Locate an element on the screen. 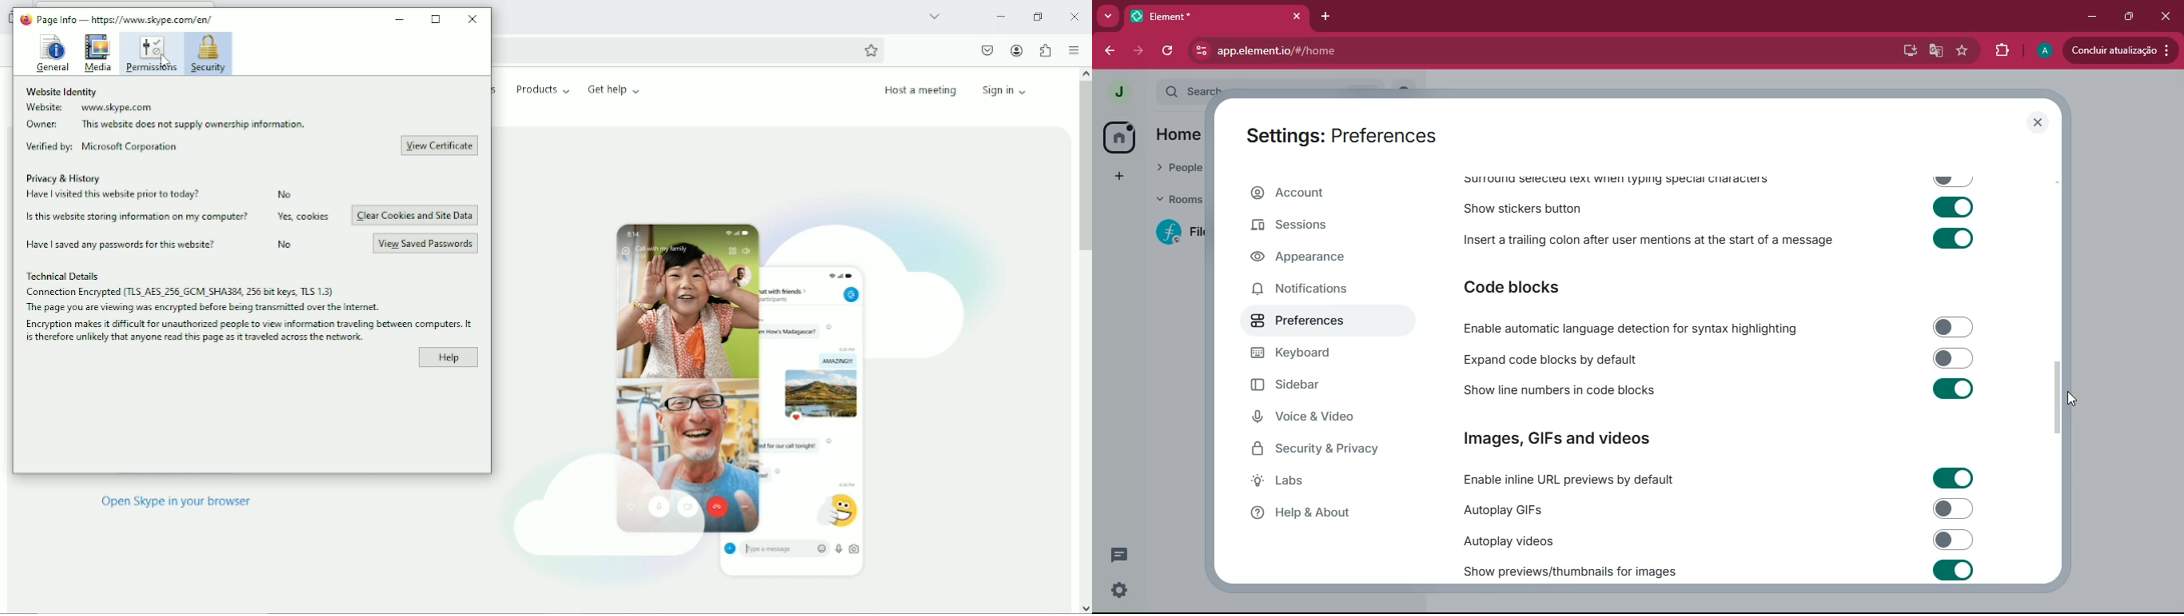  close is located at coordinates (1075, 16).